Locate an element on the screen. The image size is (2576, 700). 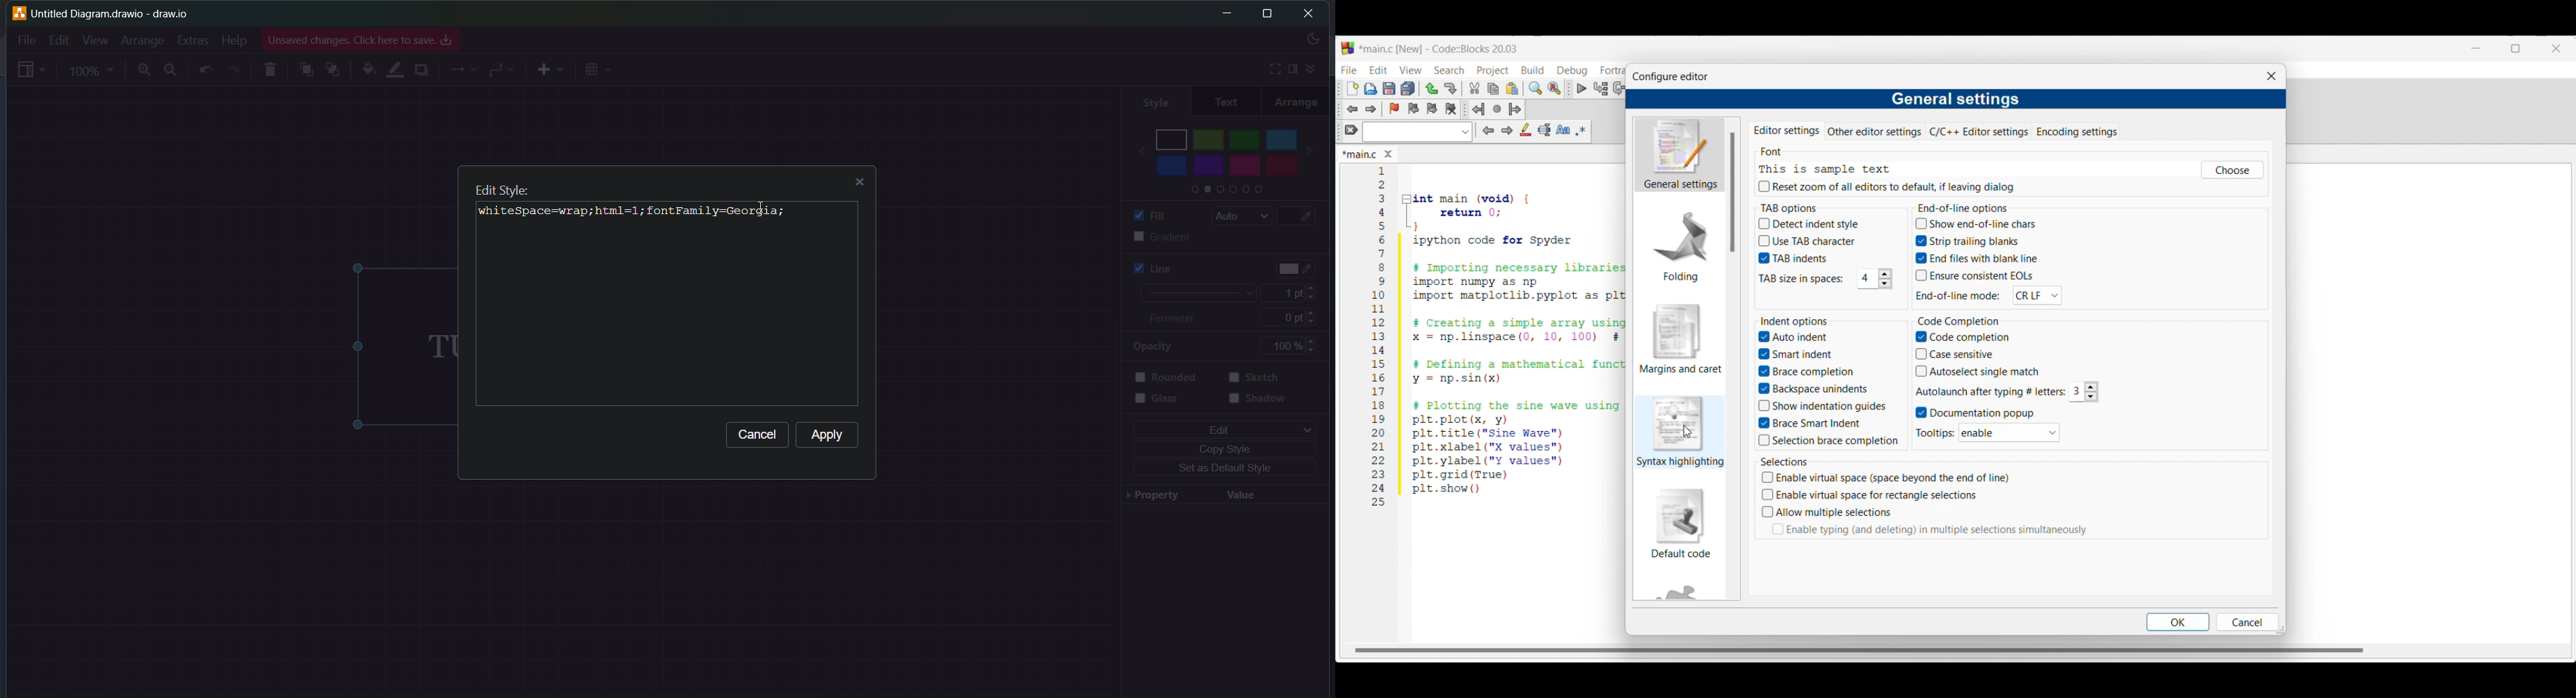
Increase/Decrease number of letters is located at coordinates (2090, 391).